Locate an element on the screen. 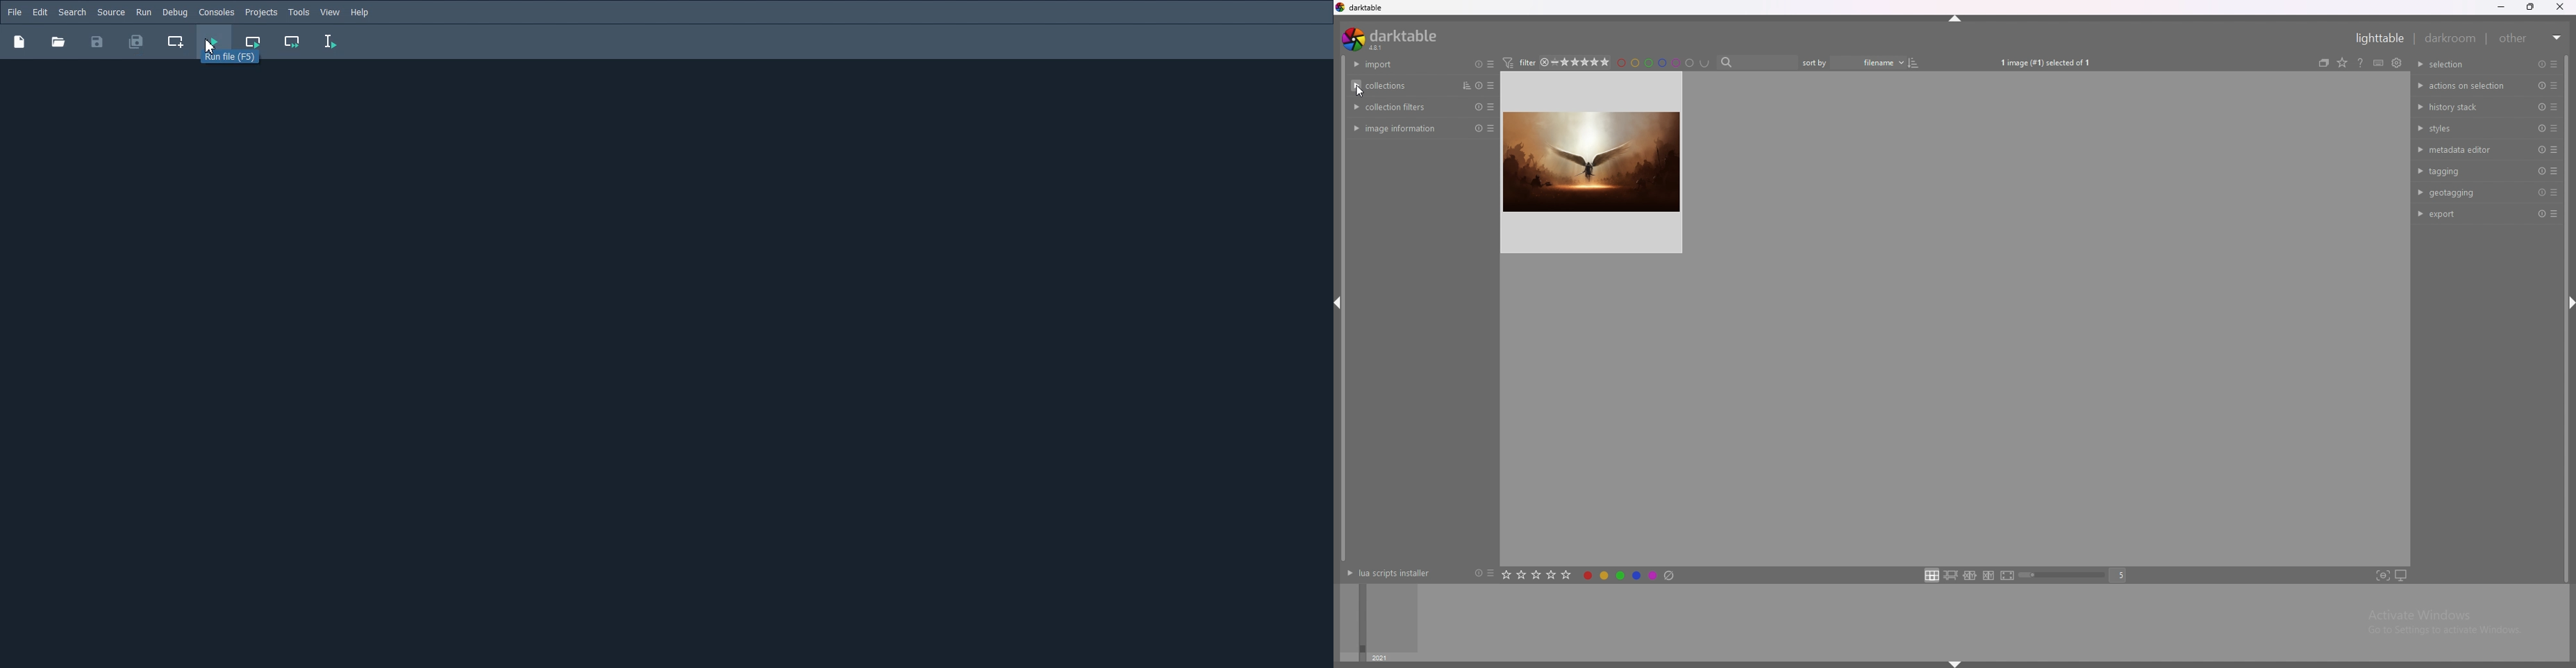 This screenshot has width=2576, height=672. presets is located at coordinates (2555, 150).